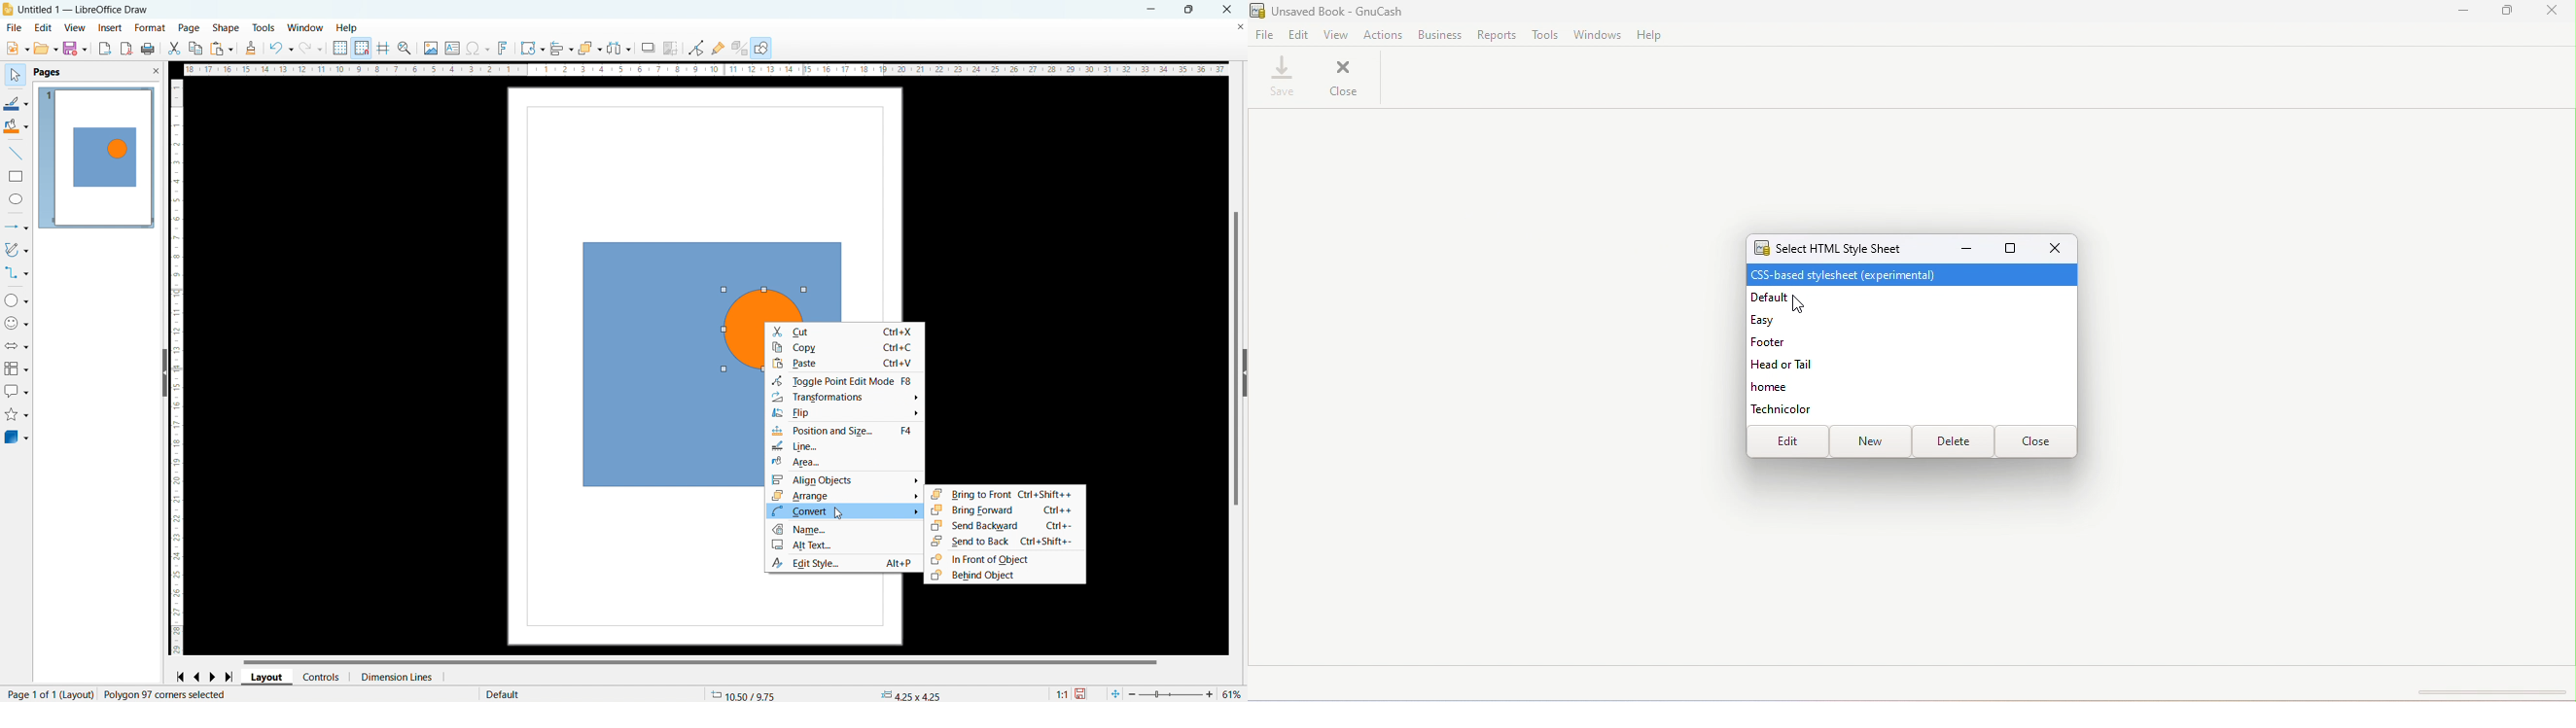 This screenshot has width=2576, height=728. Describe the element at coordinates (718, 48) in the screenshot. I see `show gluepoint functions` at that location.